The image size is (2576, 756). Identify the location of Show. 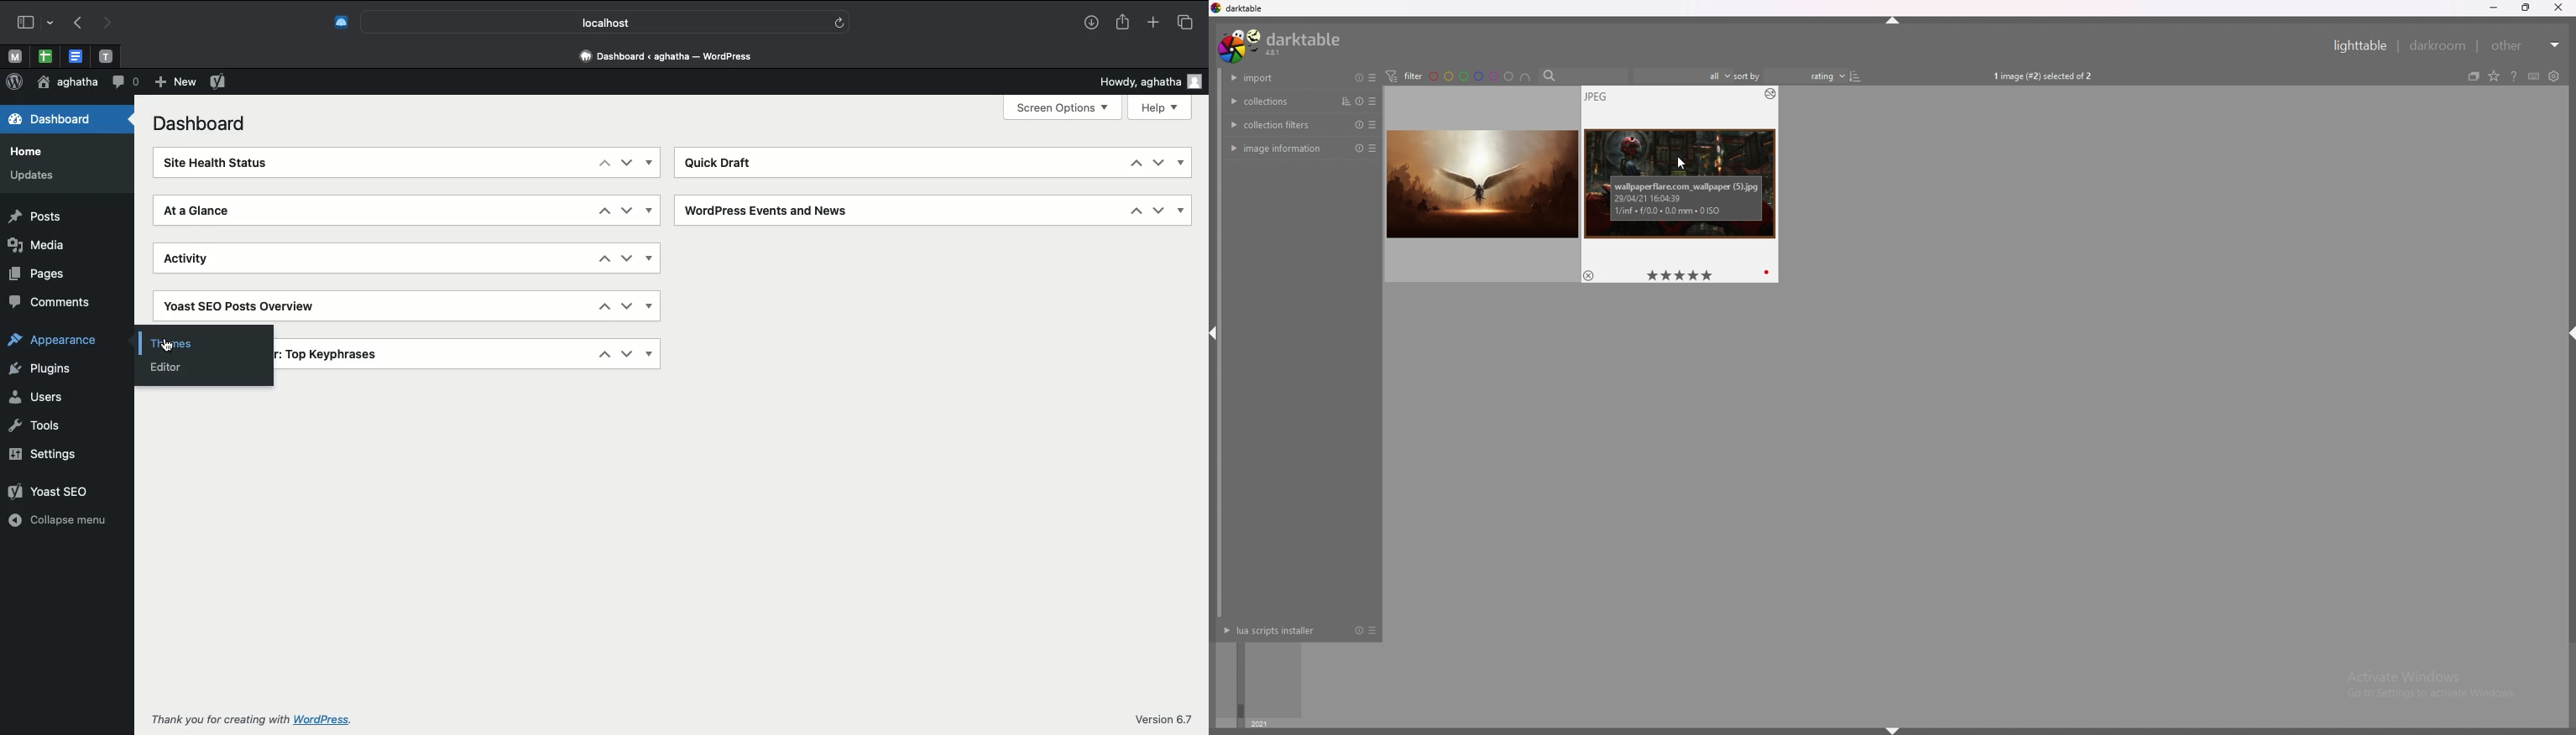
(650, 306).